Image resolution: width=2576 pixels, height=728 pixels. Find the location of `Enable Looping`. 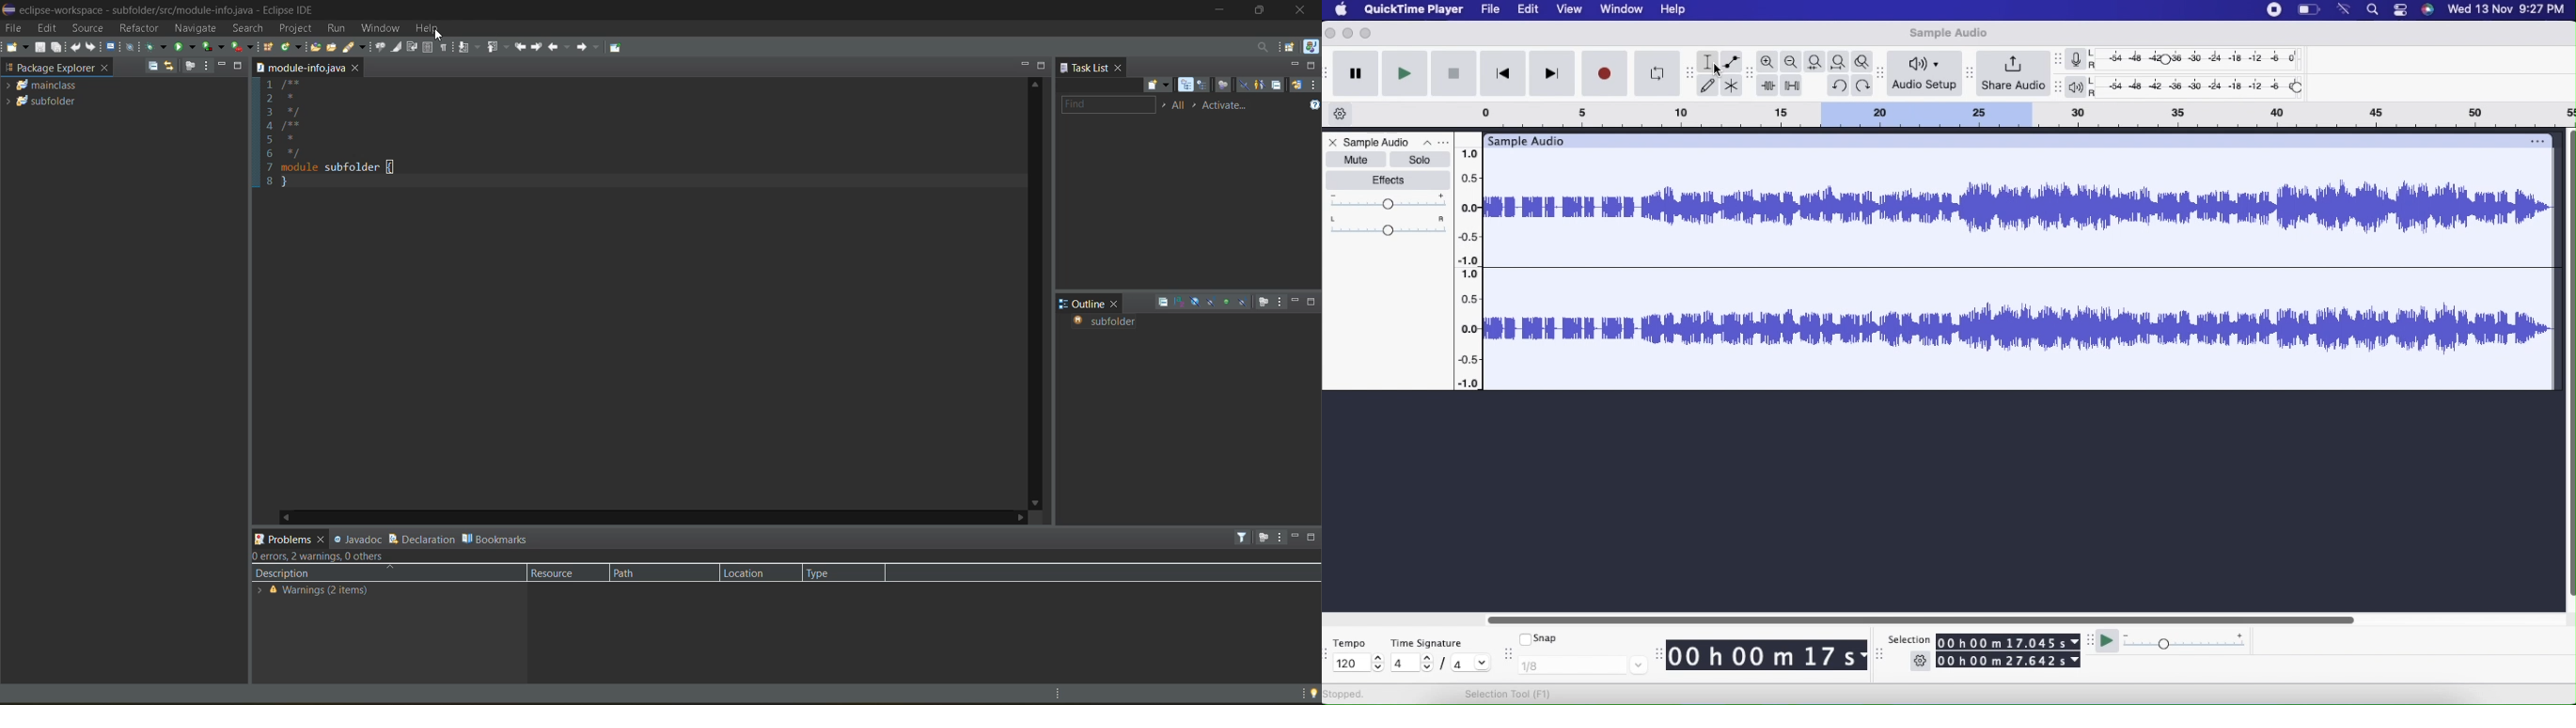

Enable Looping is located at coordinates (1657, 74).